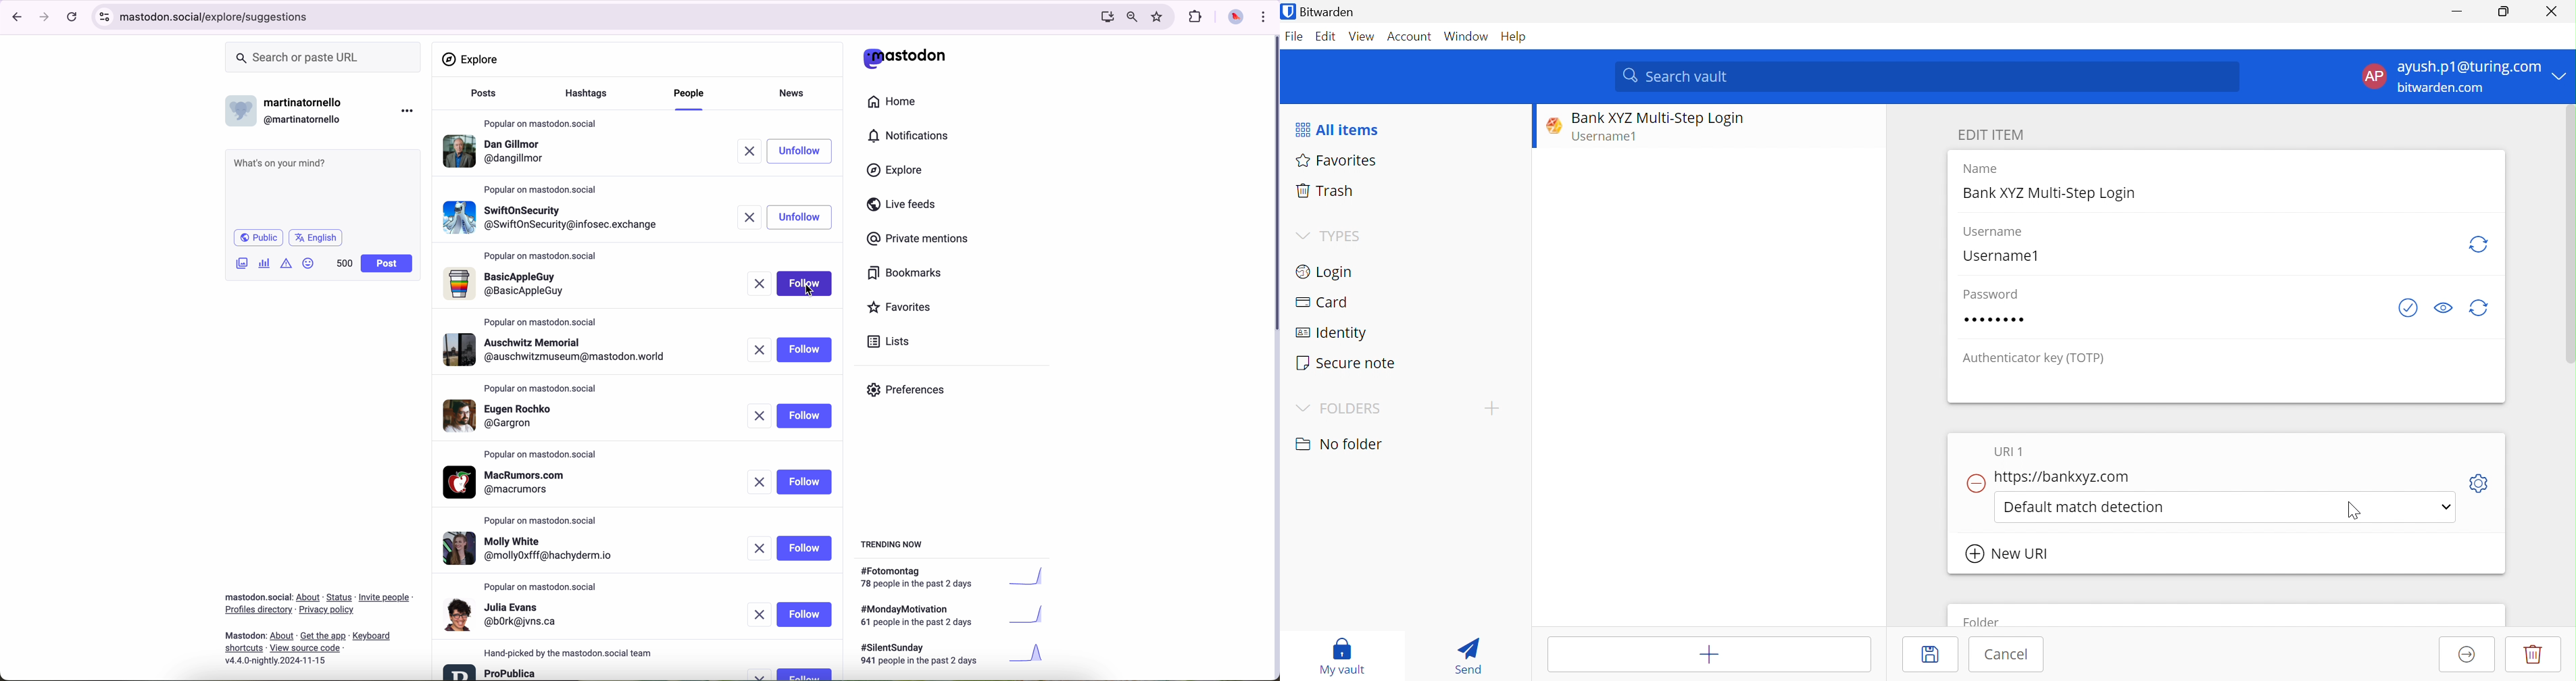 The width and height of the screenshot is (2576, 700). What do you see at coordinates (1322, 13) in the screenshot?
I see `Bitwarden` at bounding box center [1322, 13].